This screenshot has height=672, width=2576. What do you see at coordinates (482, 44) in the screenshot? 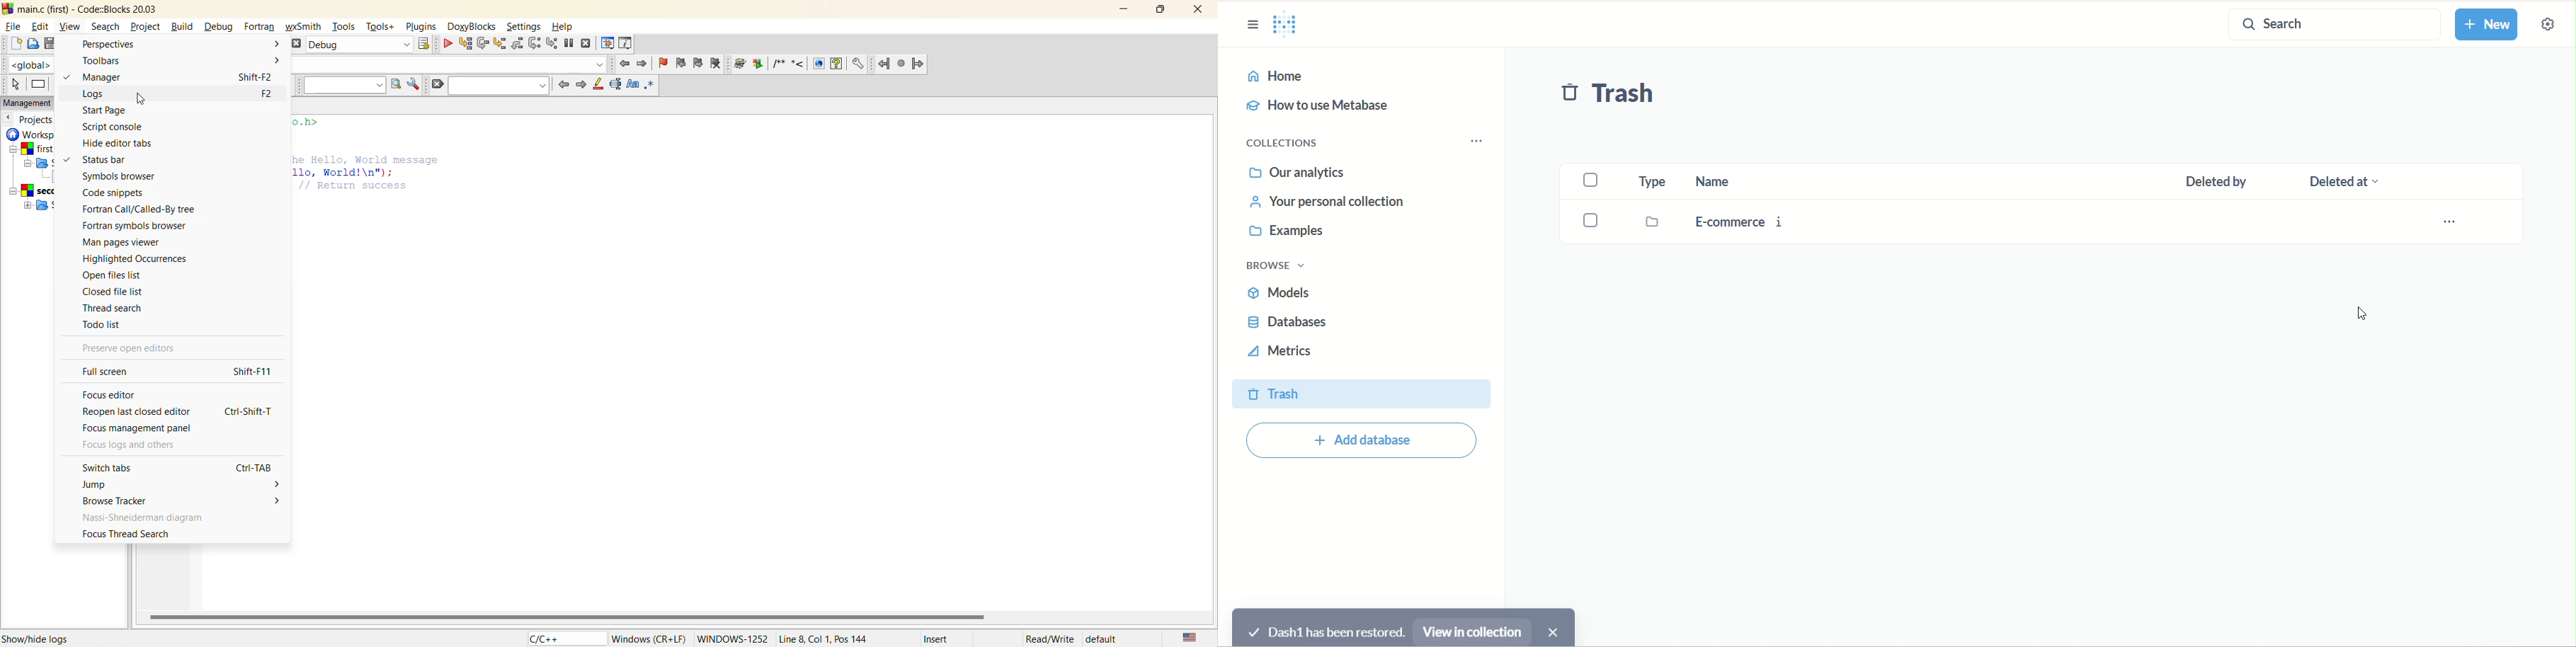
I see `next line` at bounding box center [482, 44].